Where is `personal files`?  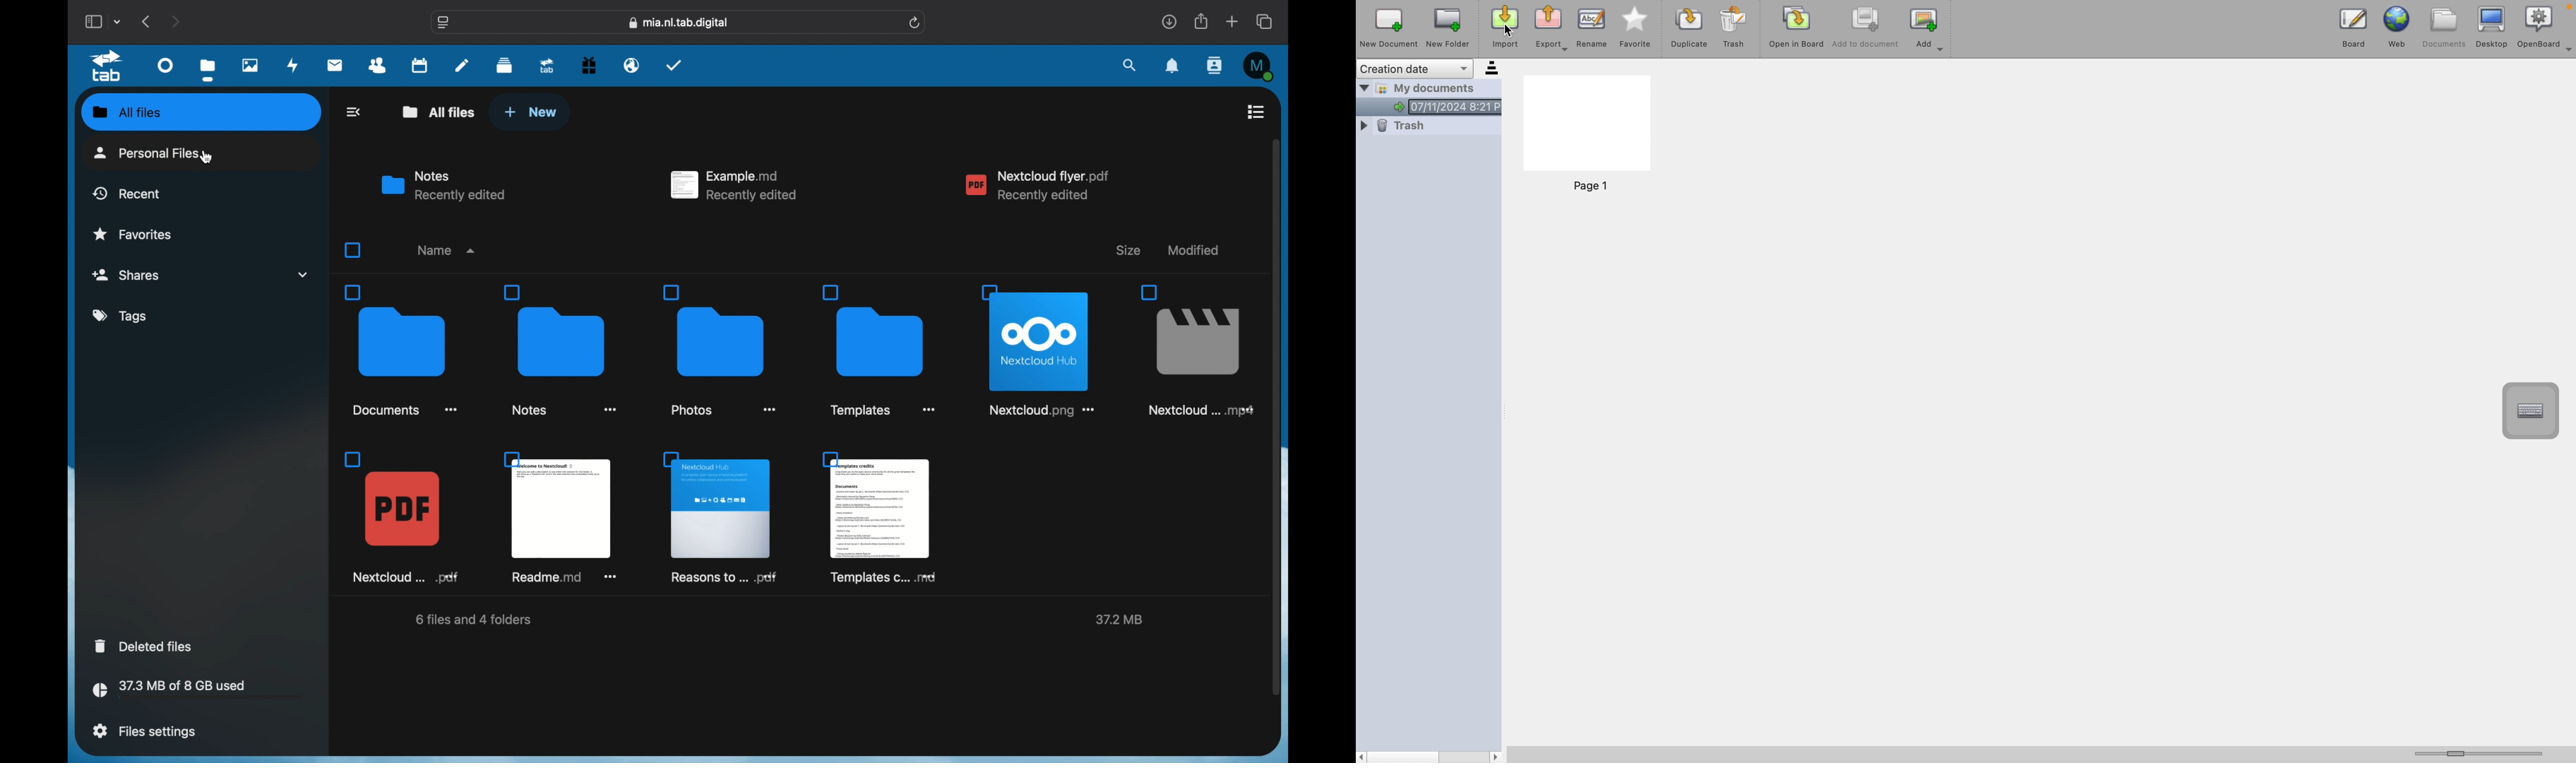 personal files is located at coordinates (152, 153).